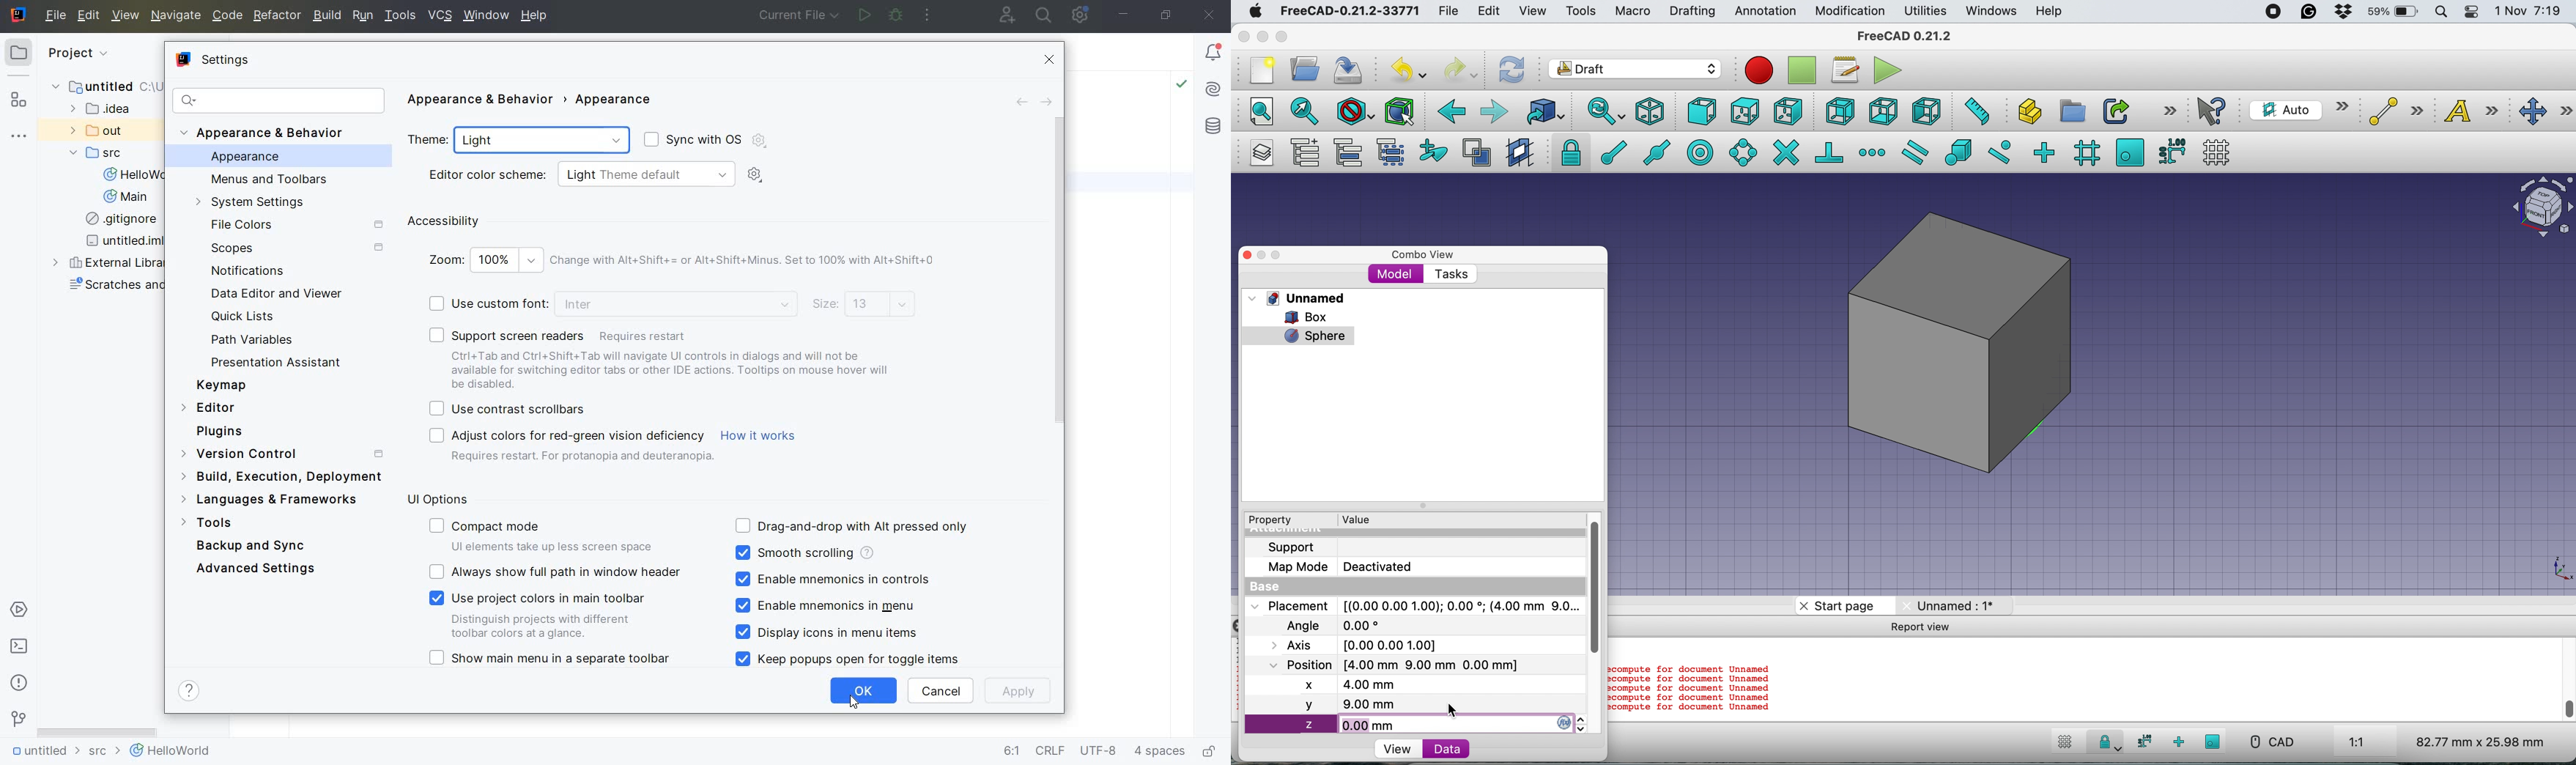  Describe the element at coordinates (106, 753) in the screenshot. I see `SRC` at that location.